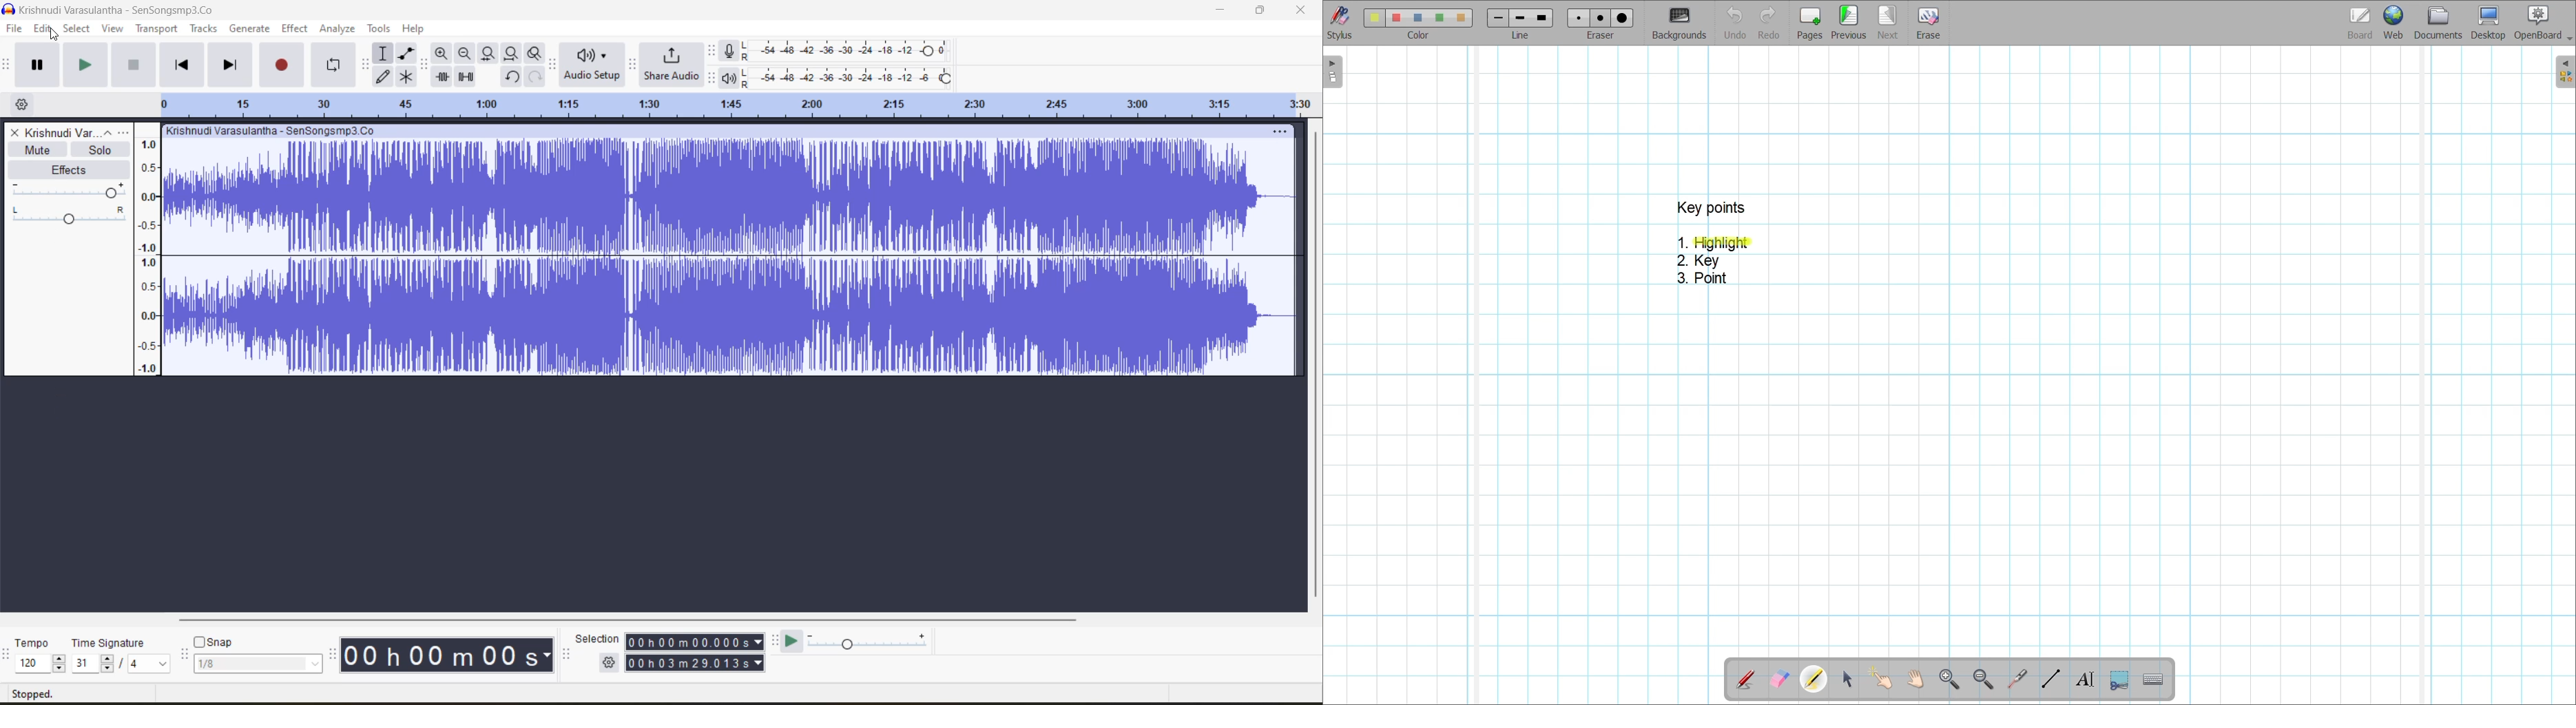 The height and width of the screenshot is (728, 2576). What do you see at coordinates (1600, 18) in the screenshot?
I see `eraser 2` at bounding box center [1600, 18].